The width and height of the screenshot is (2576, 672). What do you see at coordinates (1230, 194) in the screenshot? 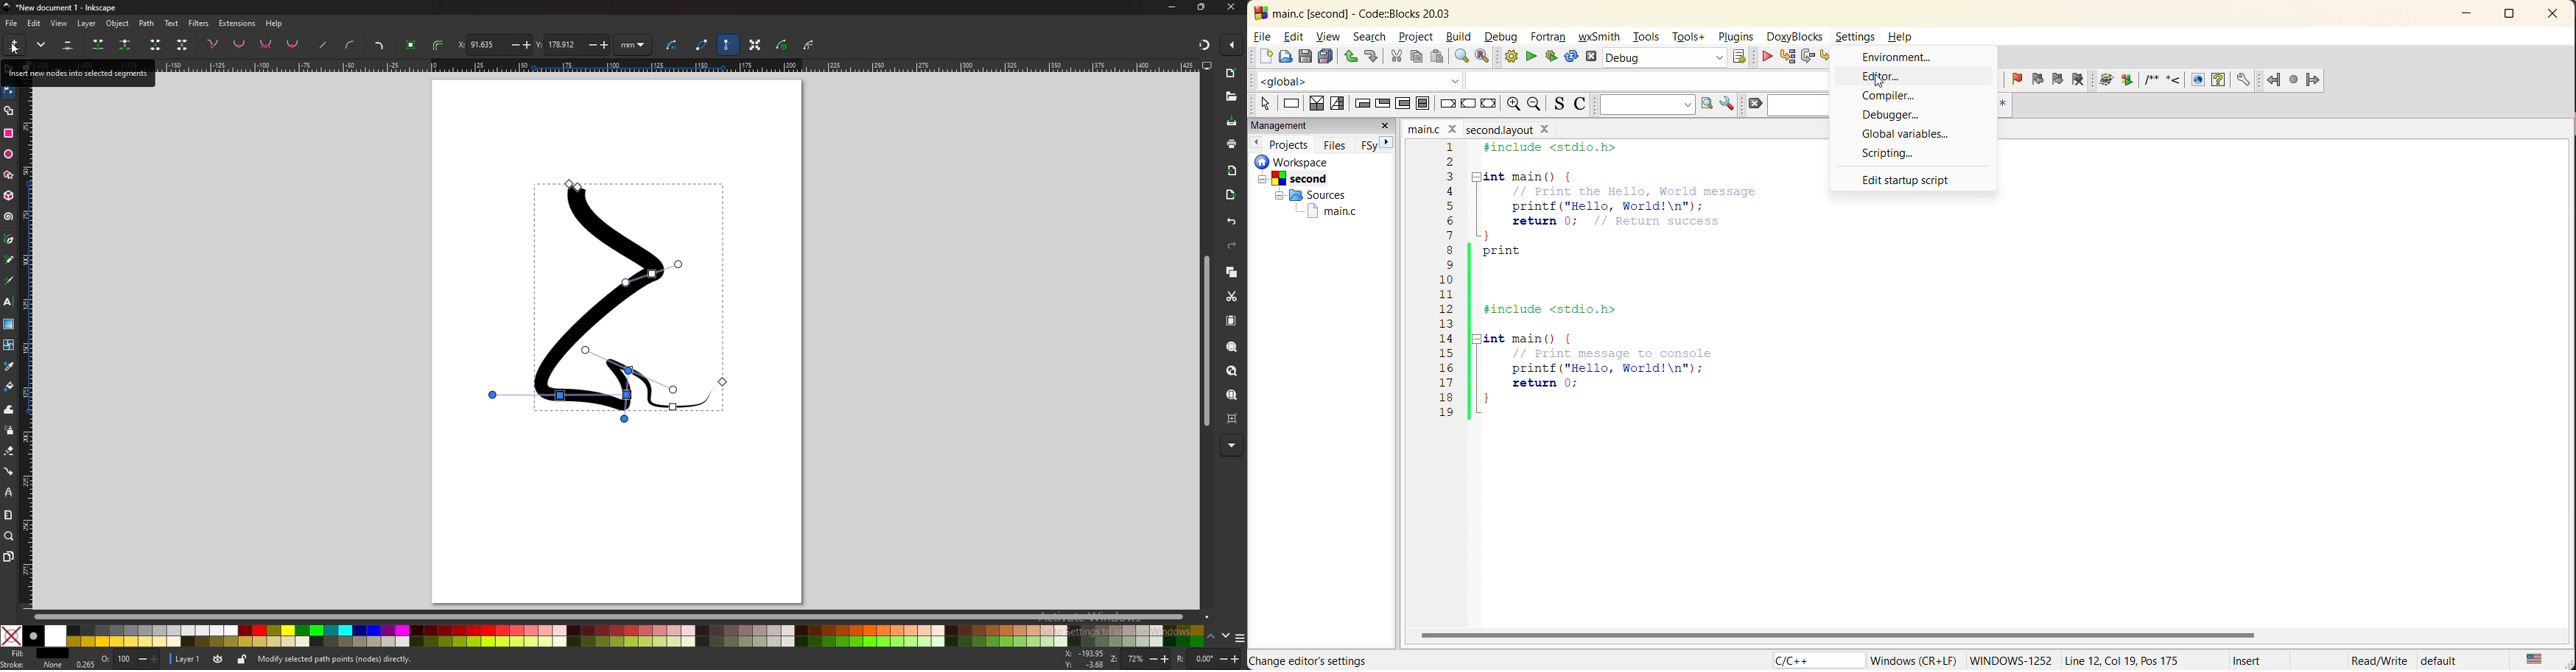
I see `export` at bounding box center [1230, 194].